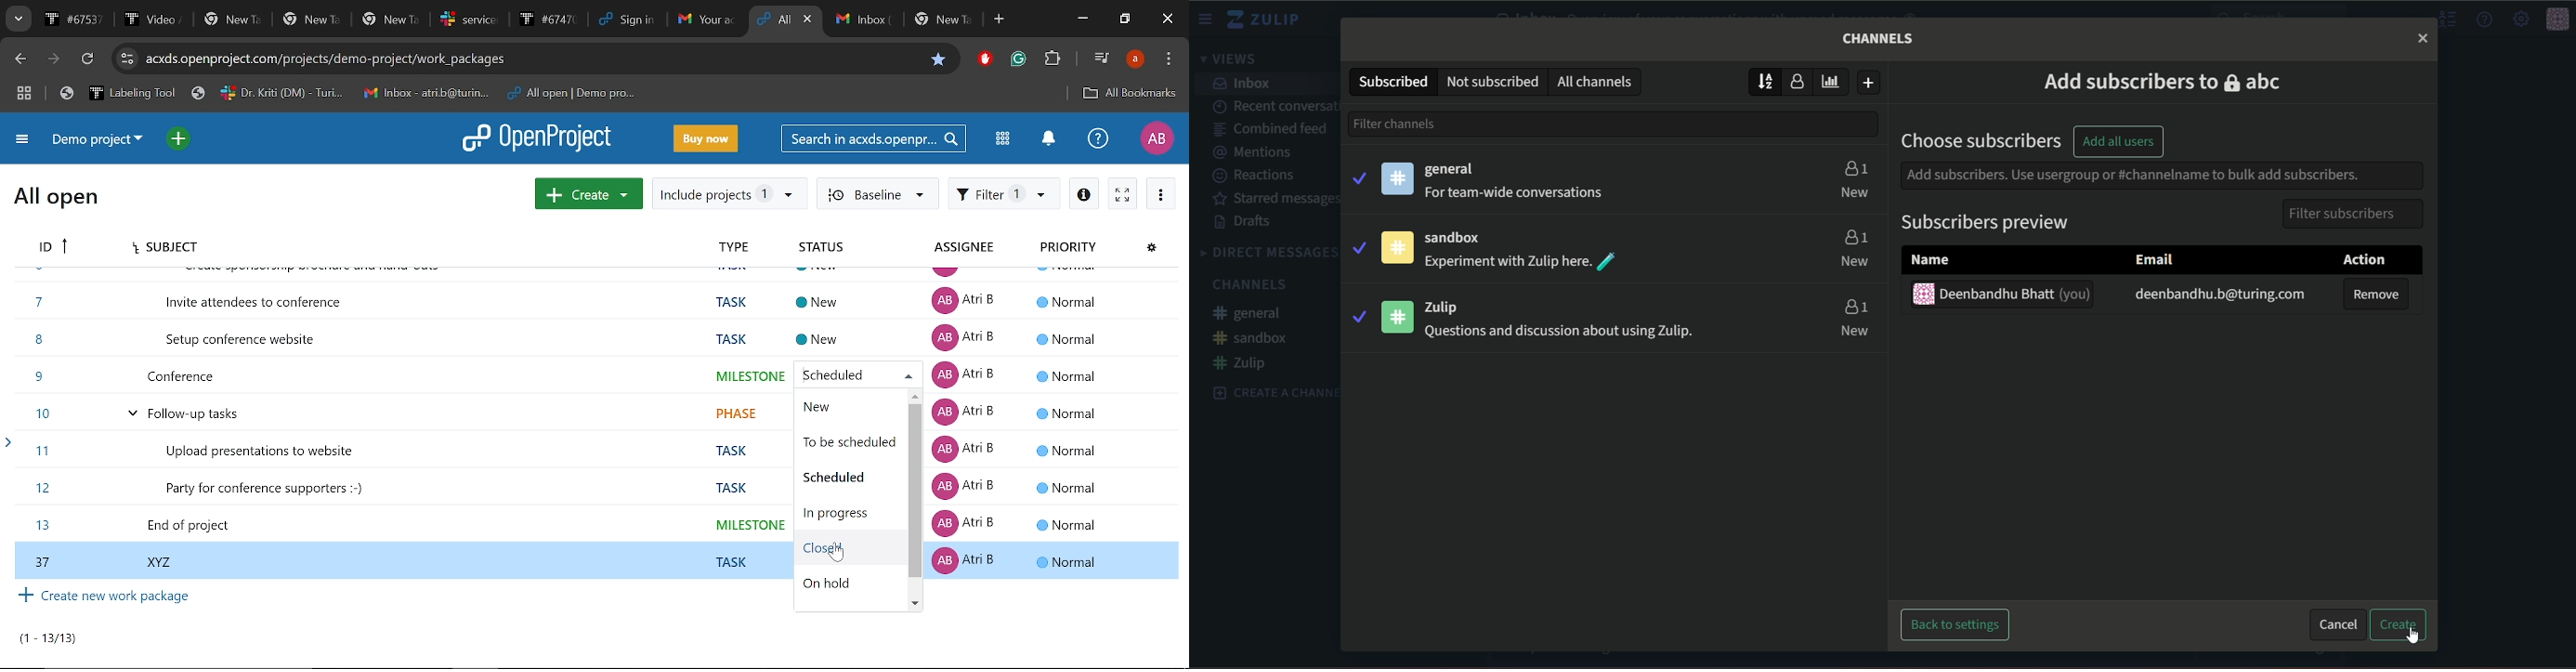 This screenshot has width=2576, height=672. What do you see at coordinates (1920, 293) in the screenshot?
I see `icon` at bounding box center [1920, 293].